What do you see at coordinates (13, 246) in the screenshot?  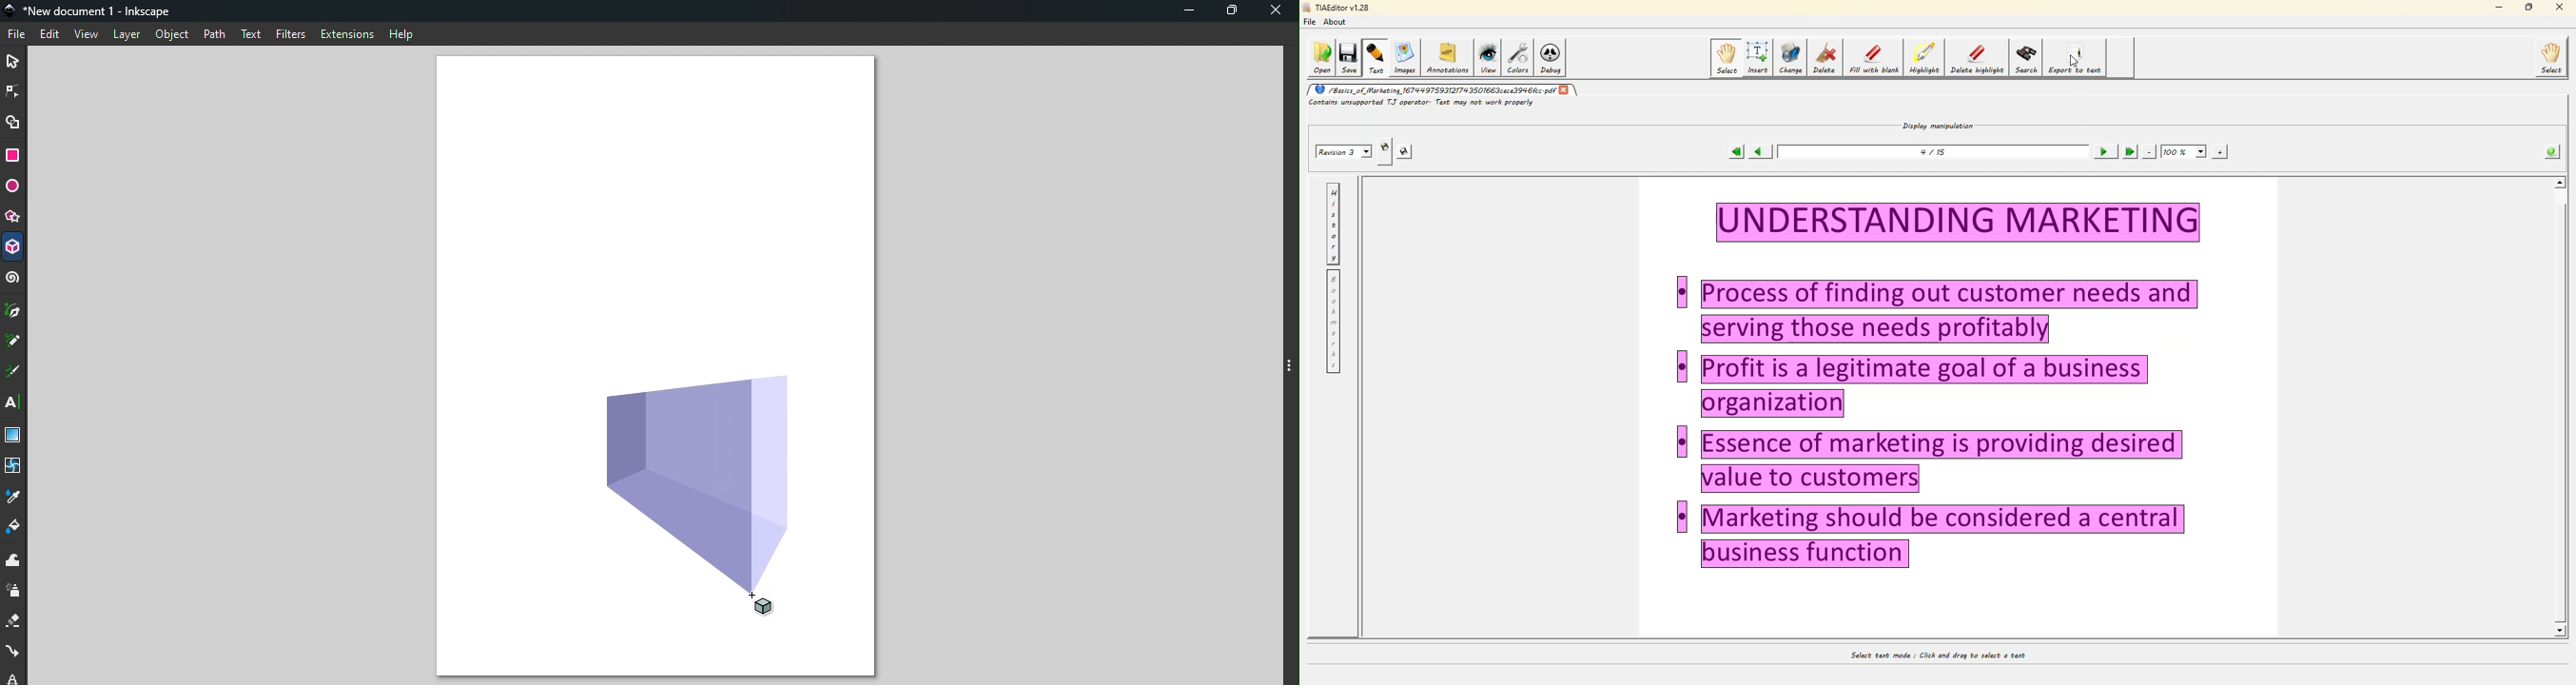 I see `3D box tool` at bounding box center [13, 246].